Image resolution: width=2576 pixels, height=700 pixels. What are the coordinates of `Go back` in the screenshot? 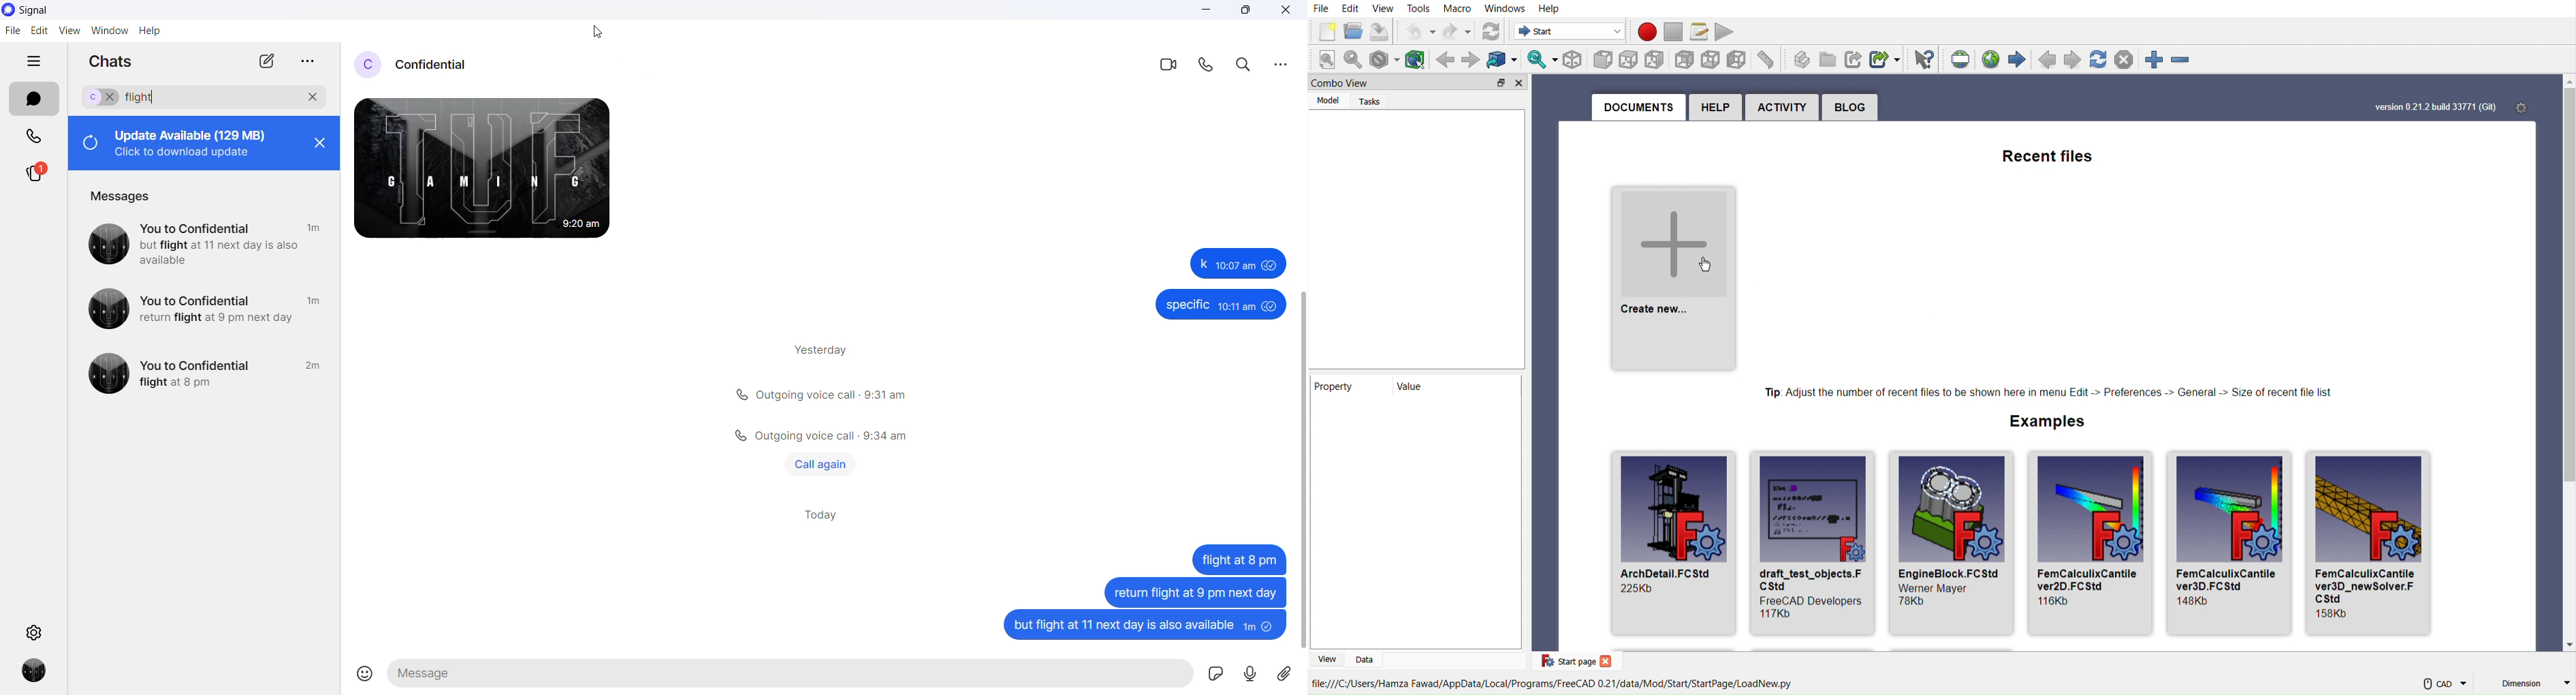 It's located at (1445, 60).